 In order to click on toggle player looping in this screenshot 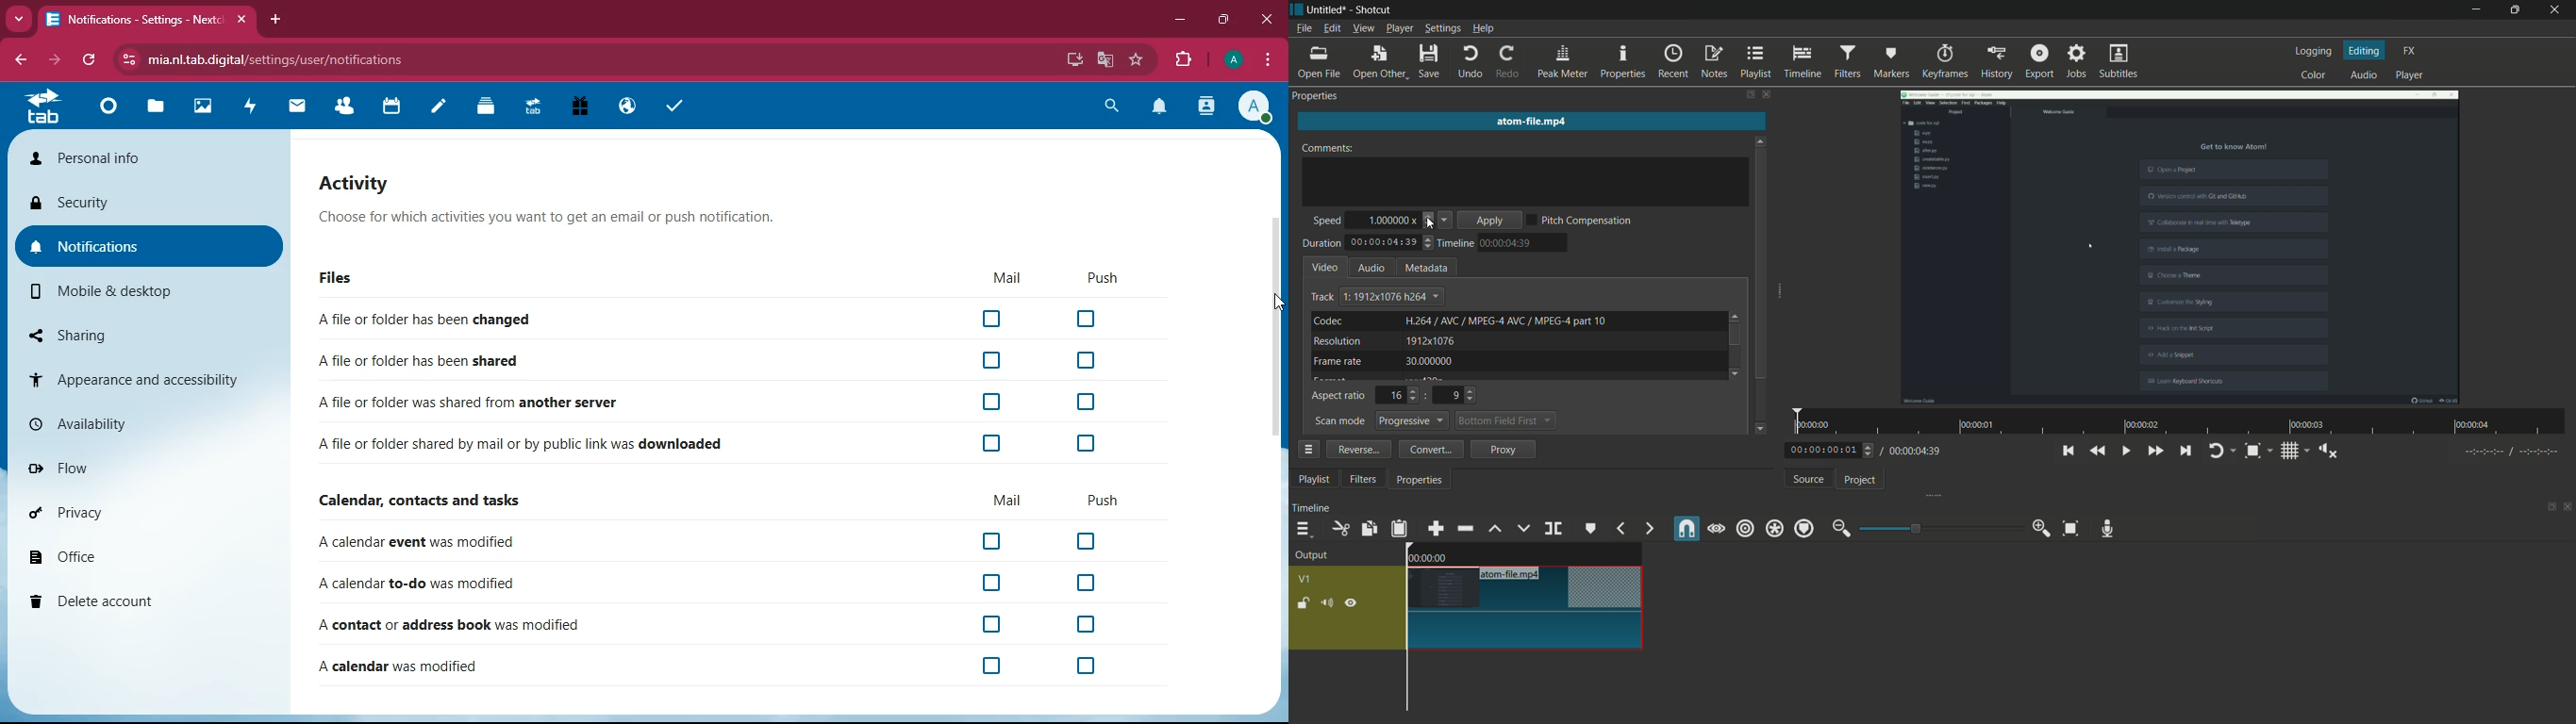, I will do `click(2216, 450)`.